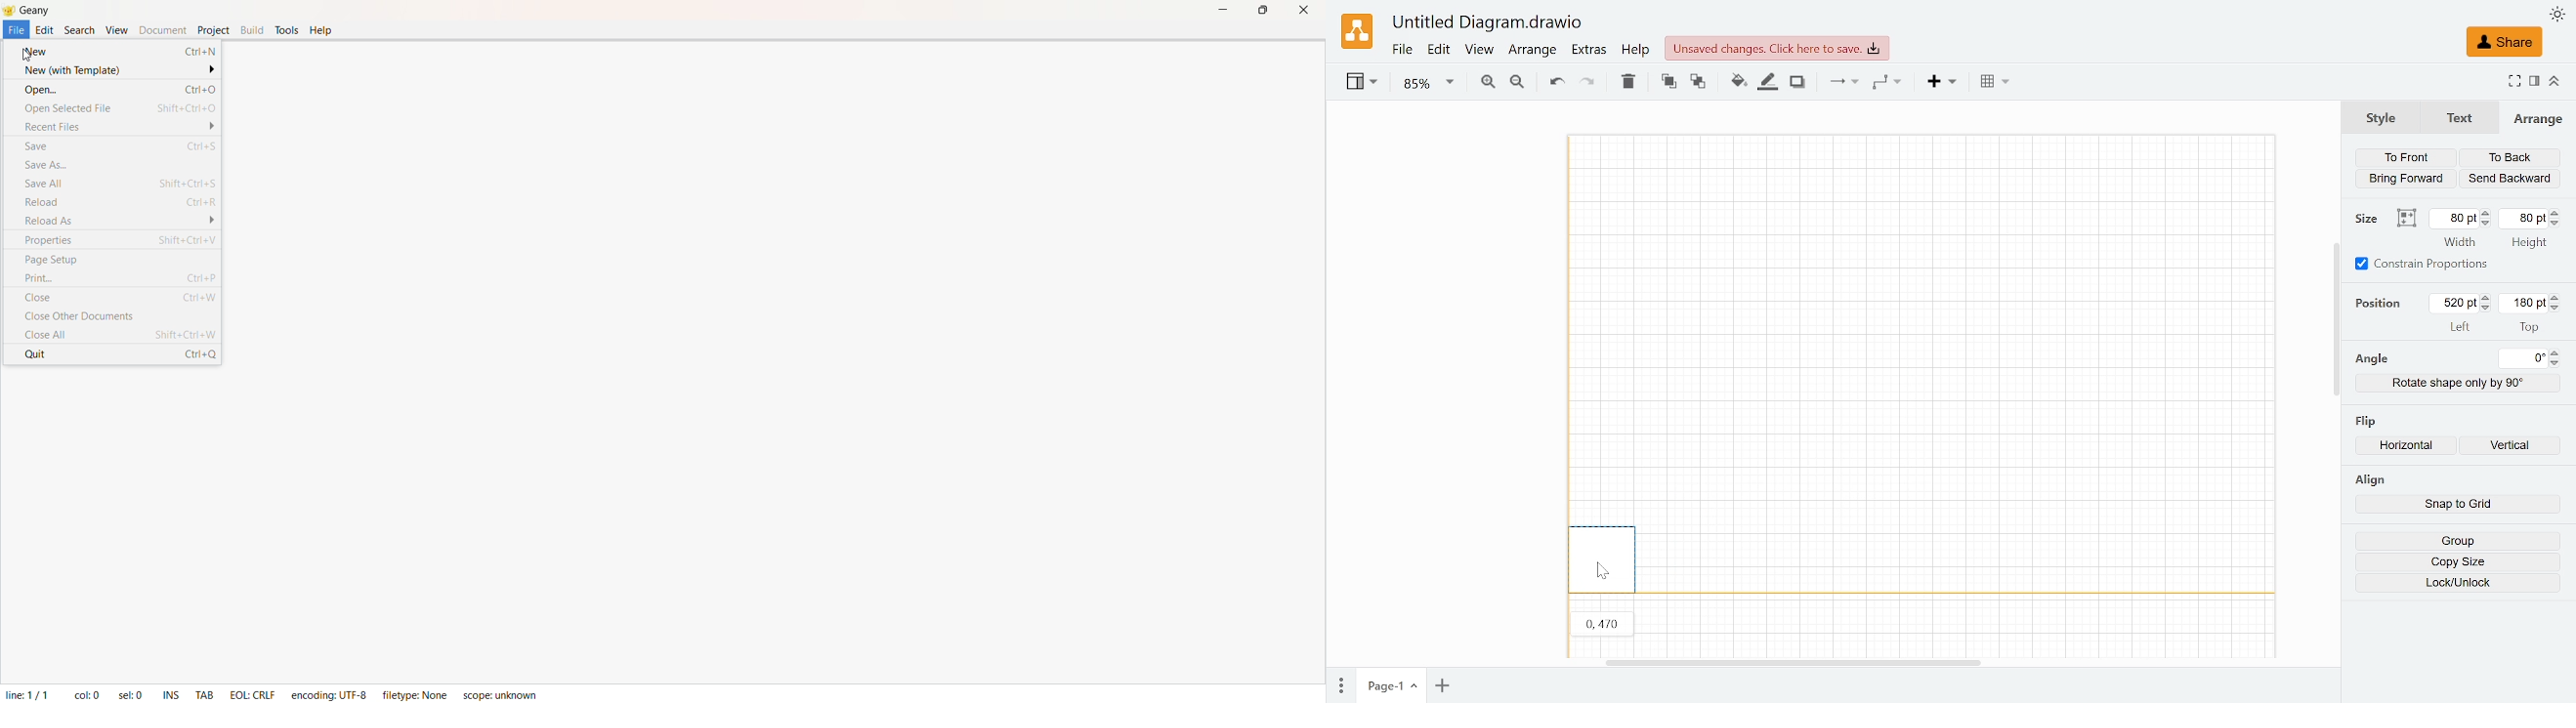 This screenshot has width=2576, height=728. I want to click on Current height, so click(2525, 218).